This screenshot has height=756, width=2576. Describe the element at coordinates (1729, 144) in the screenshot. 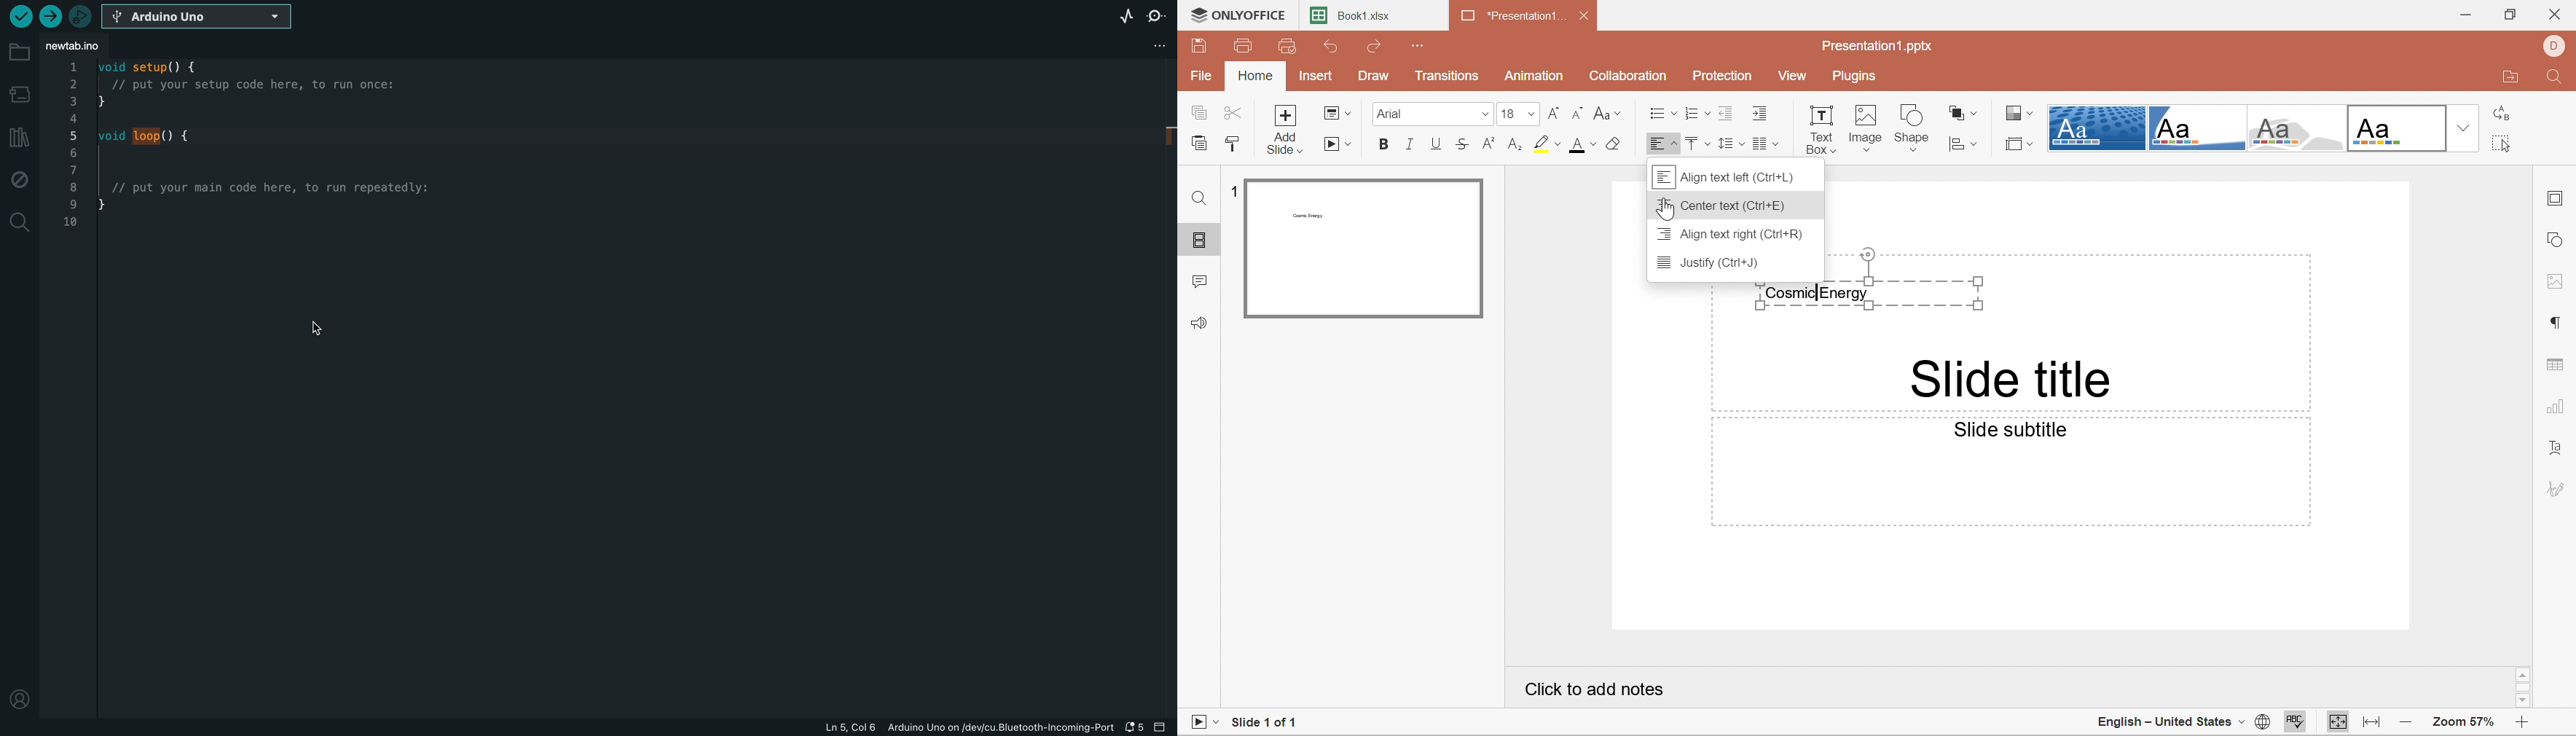

I see `Line spacing` at that location.